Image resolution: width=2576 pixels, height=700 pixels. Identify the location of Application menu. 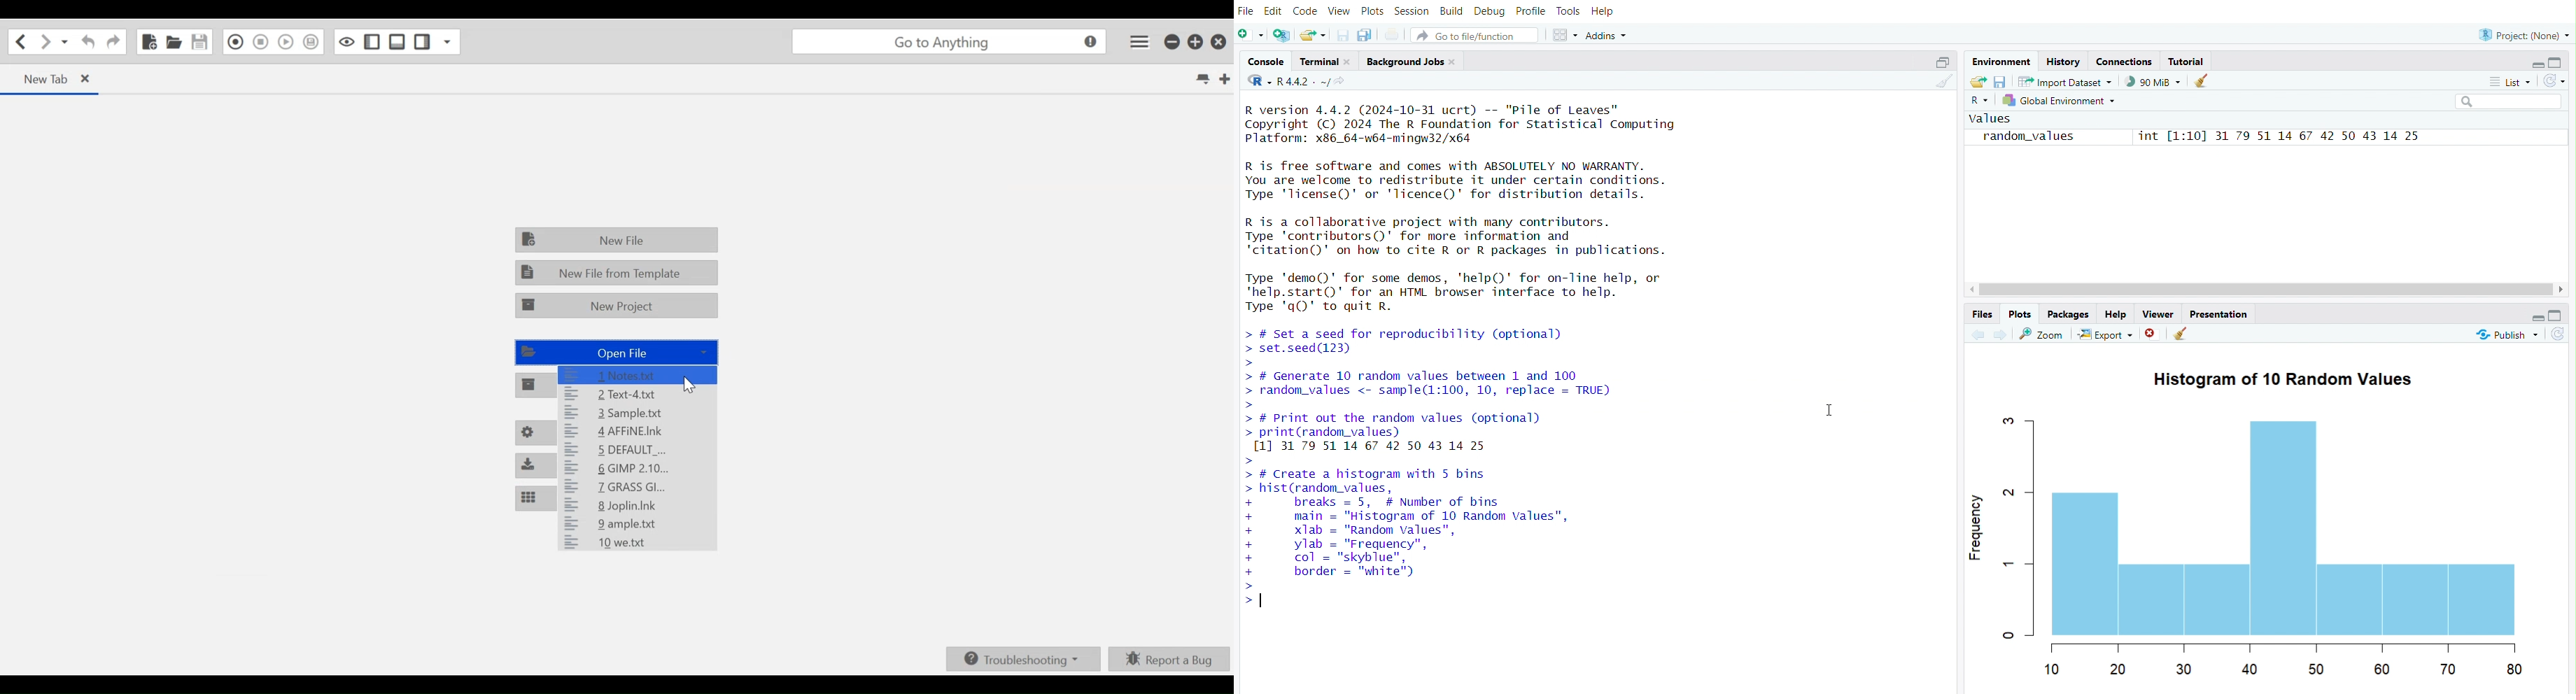
(1139, 40).